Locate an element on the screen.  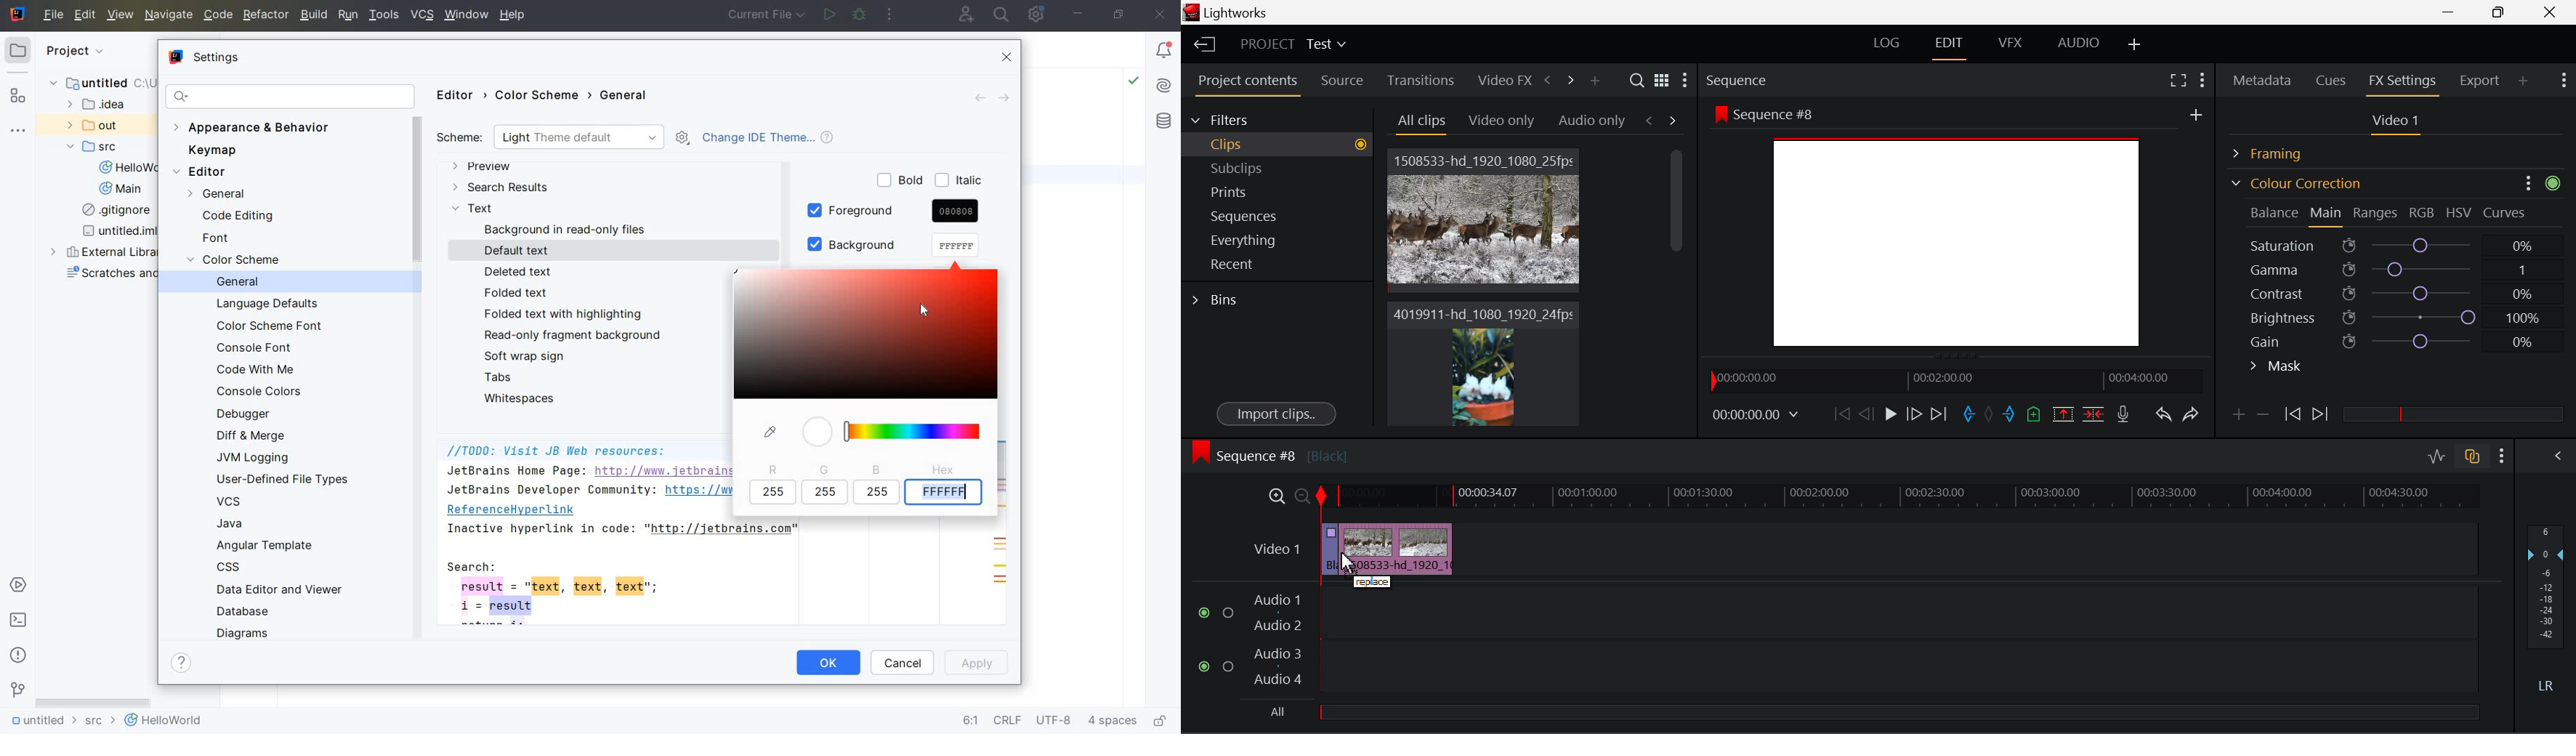
Go Forward is located at coordinates (1914, 414).